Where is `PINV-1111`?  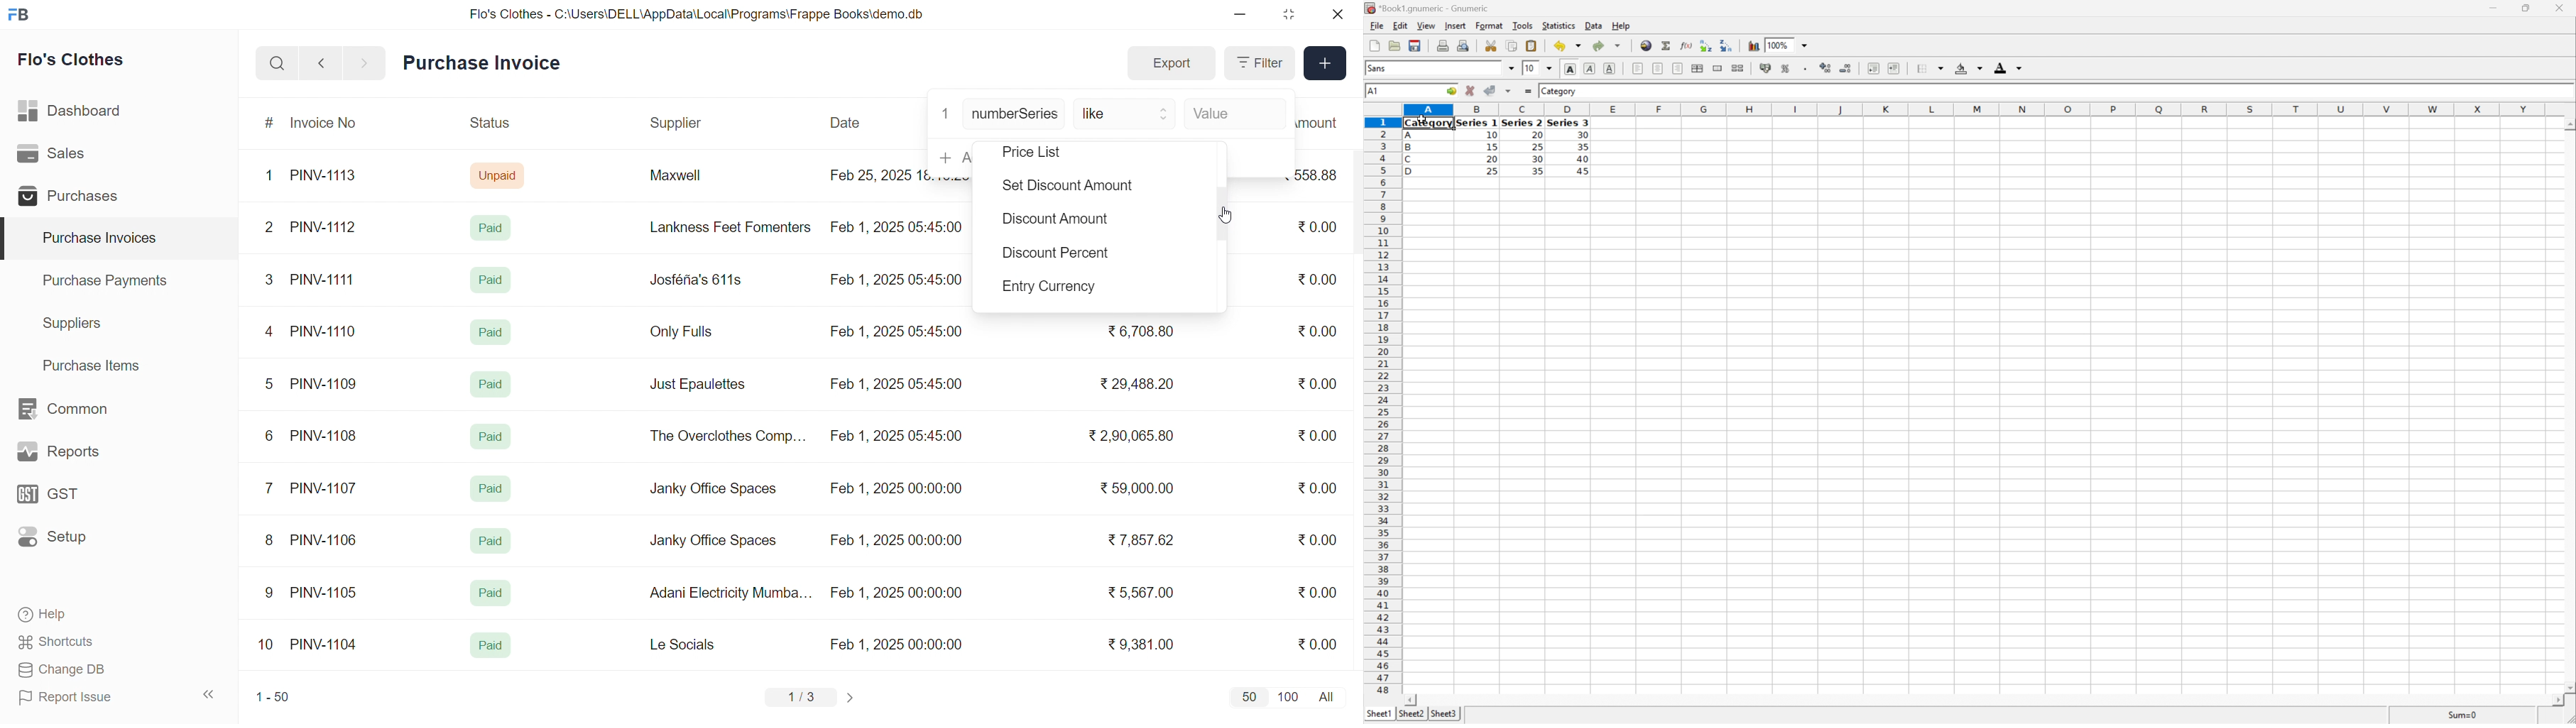 PINV-1111 is located at coordinates (324, 279).